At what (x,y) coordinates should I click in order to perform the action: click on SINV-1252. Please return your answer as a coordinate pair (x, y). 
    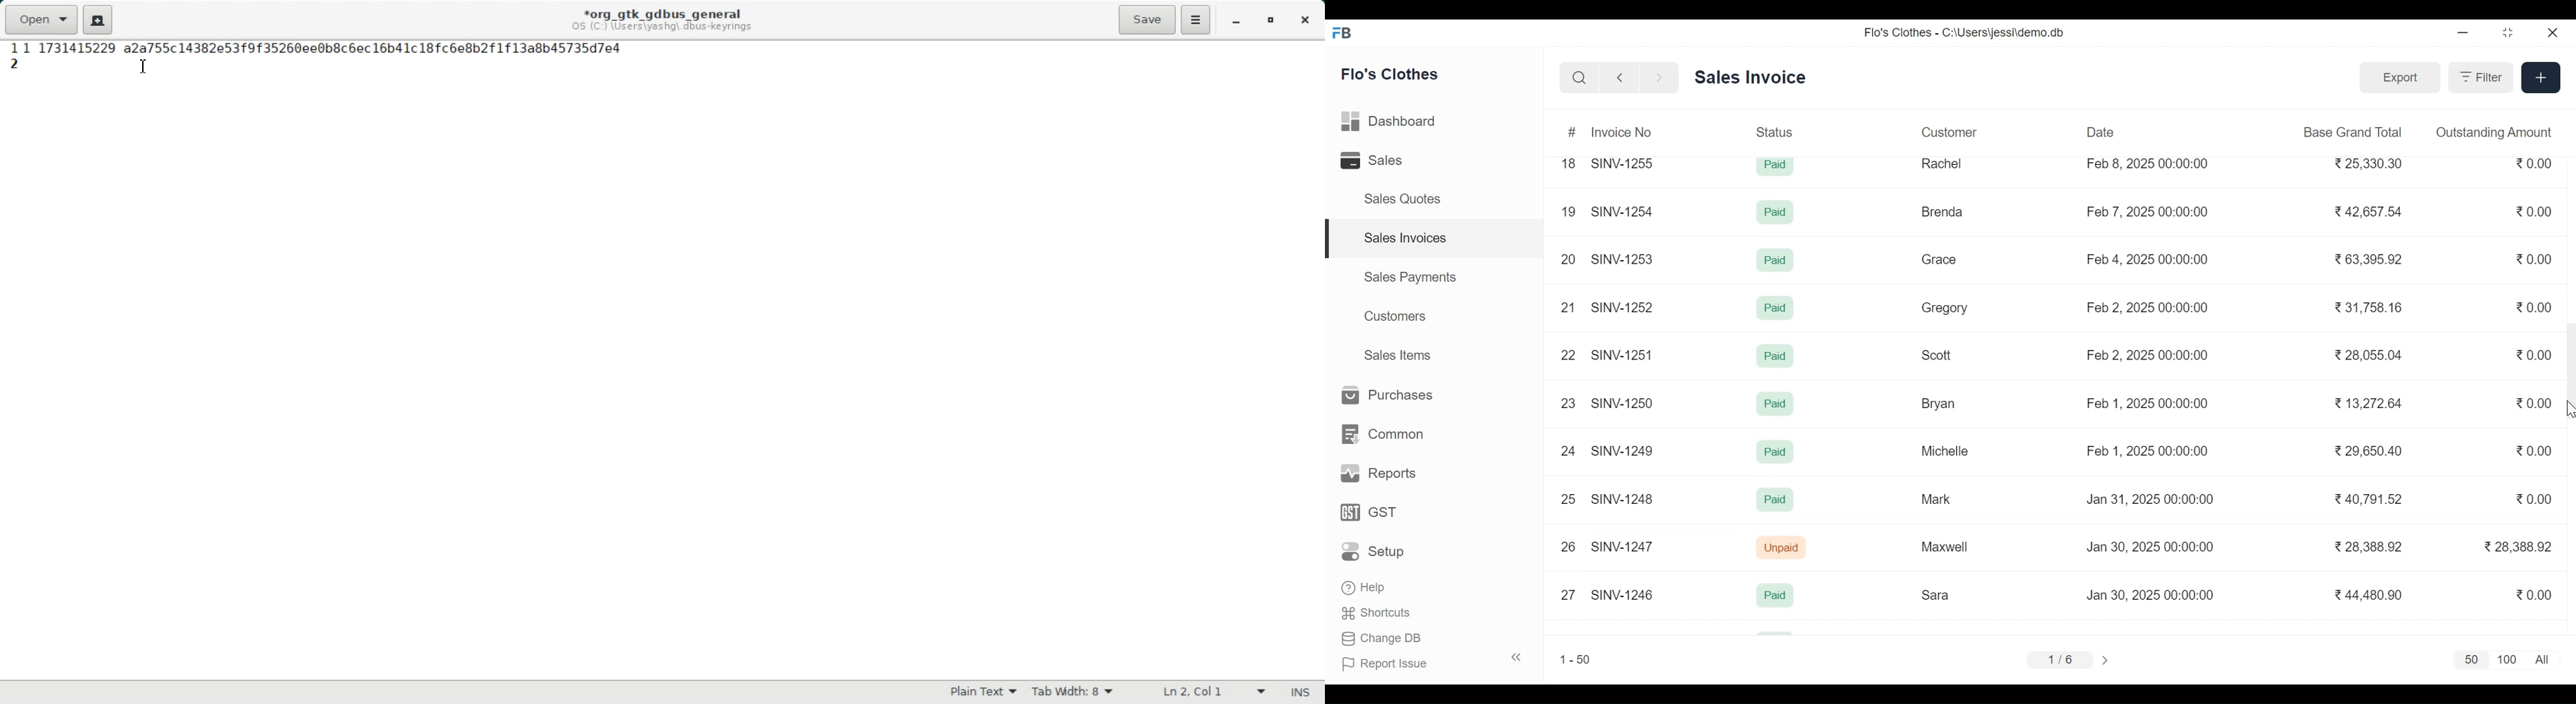
    Looking at the image, I should click on (1624, 307).